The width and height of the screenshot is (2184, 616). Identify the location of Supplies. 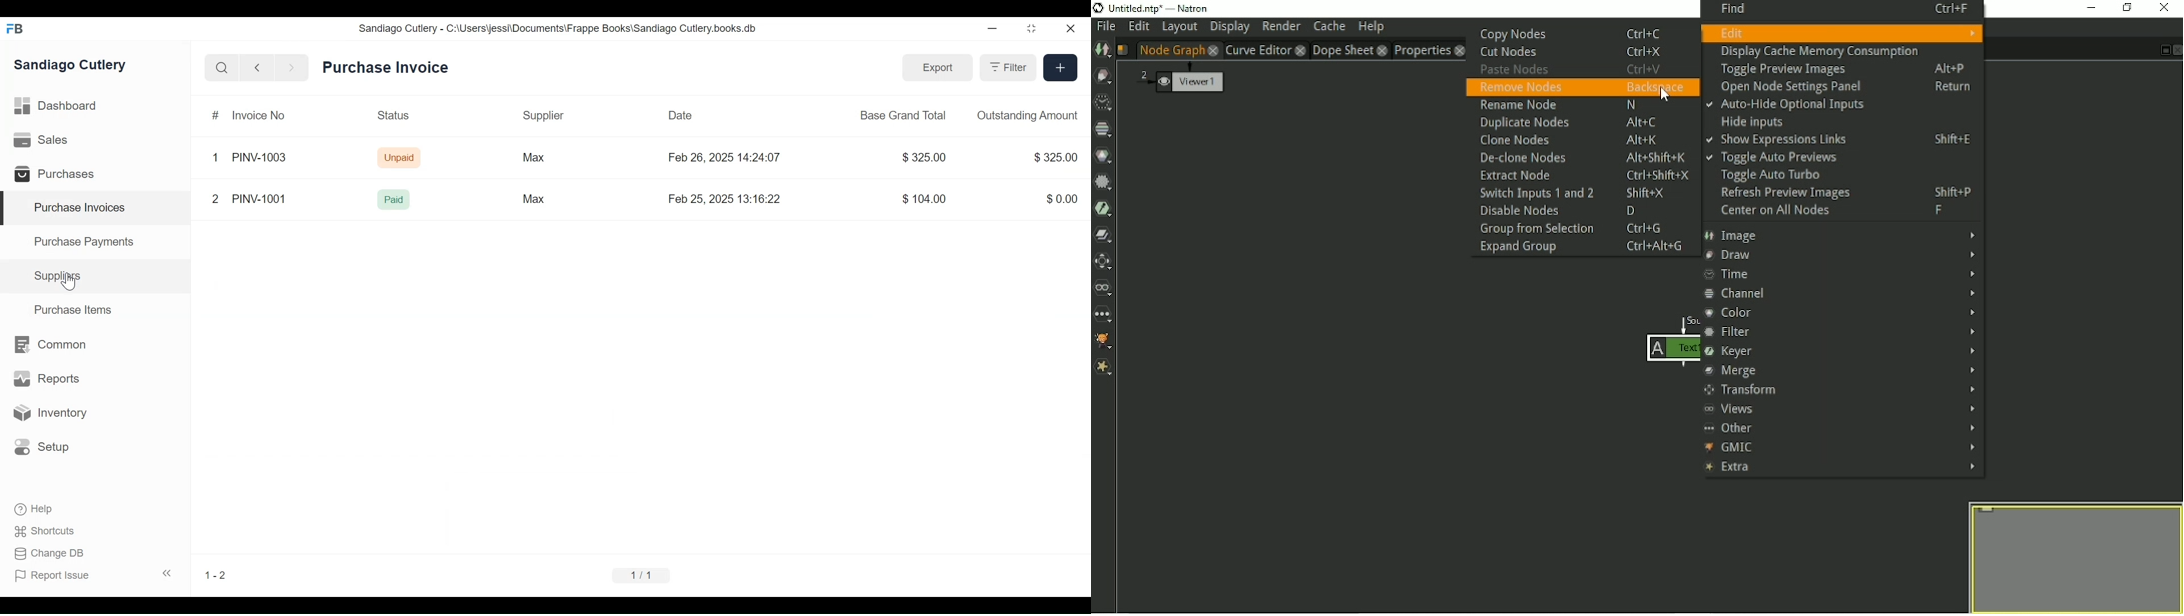
(60, 276).